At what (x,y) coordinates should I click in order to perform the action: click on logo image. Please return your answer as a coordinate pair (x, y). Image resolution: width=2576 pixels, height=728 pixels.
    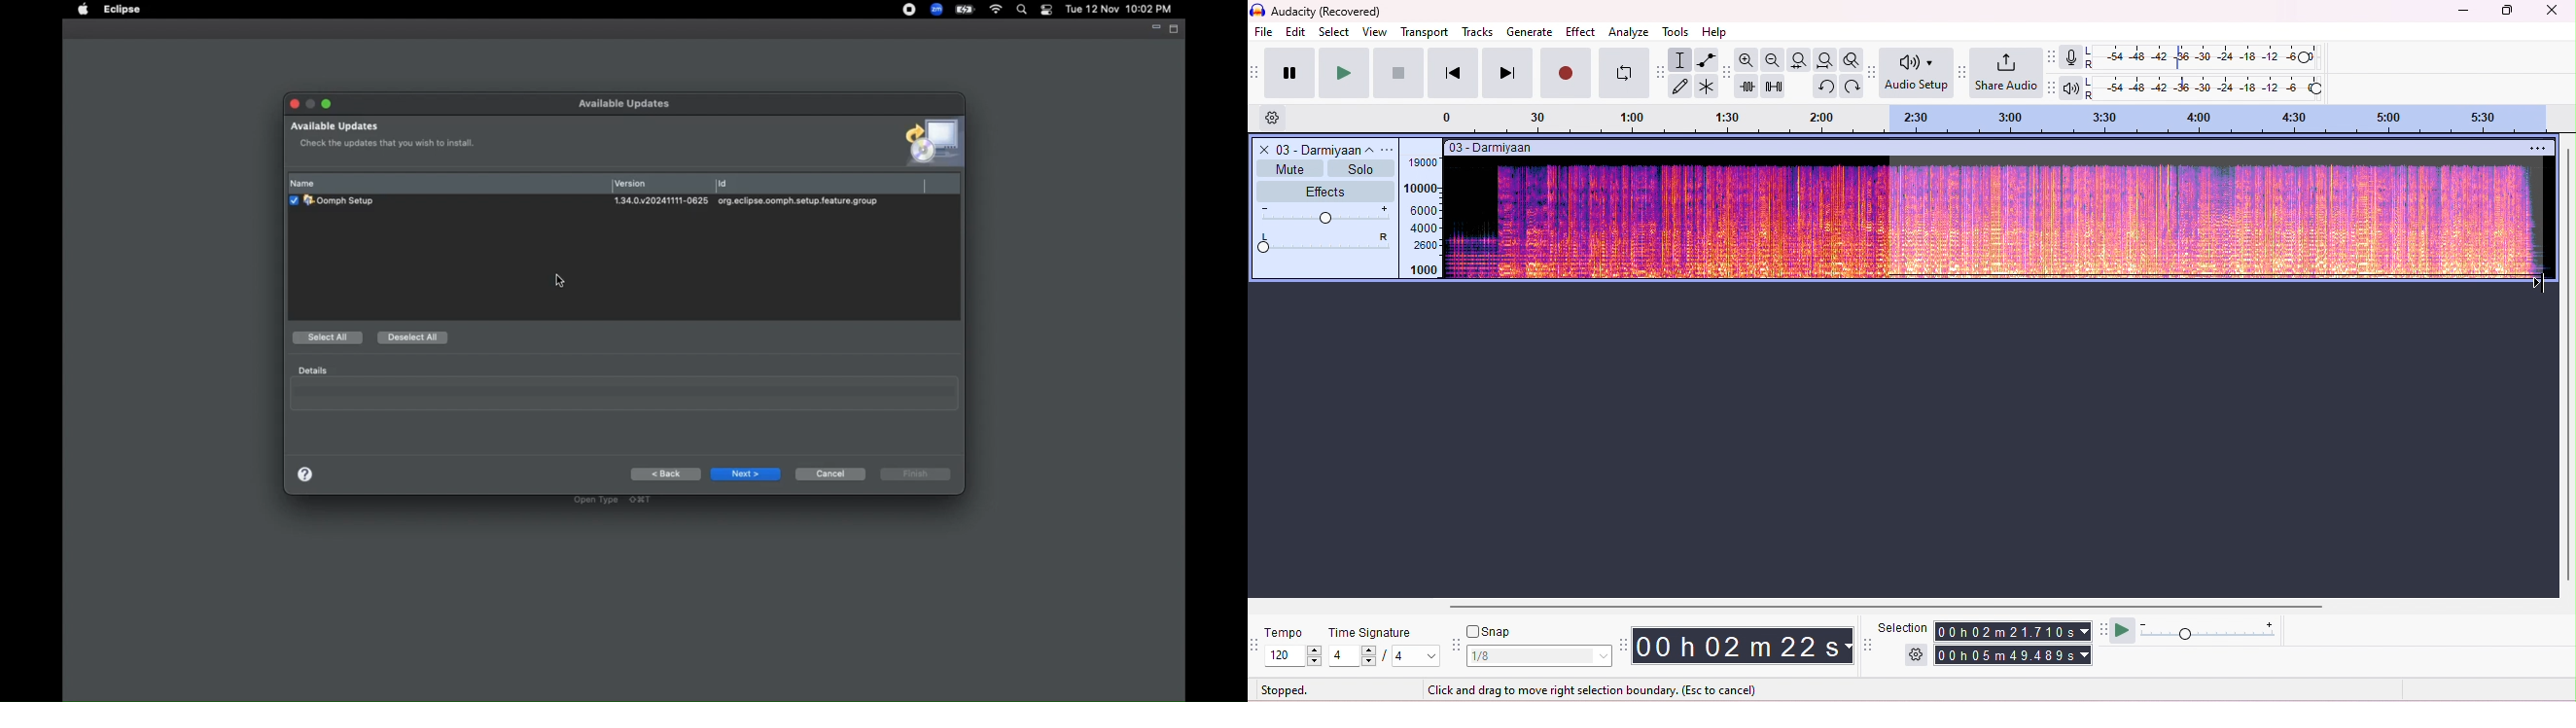
    Looking at the image, I should click on (926, 143).